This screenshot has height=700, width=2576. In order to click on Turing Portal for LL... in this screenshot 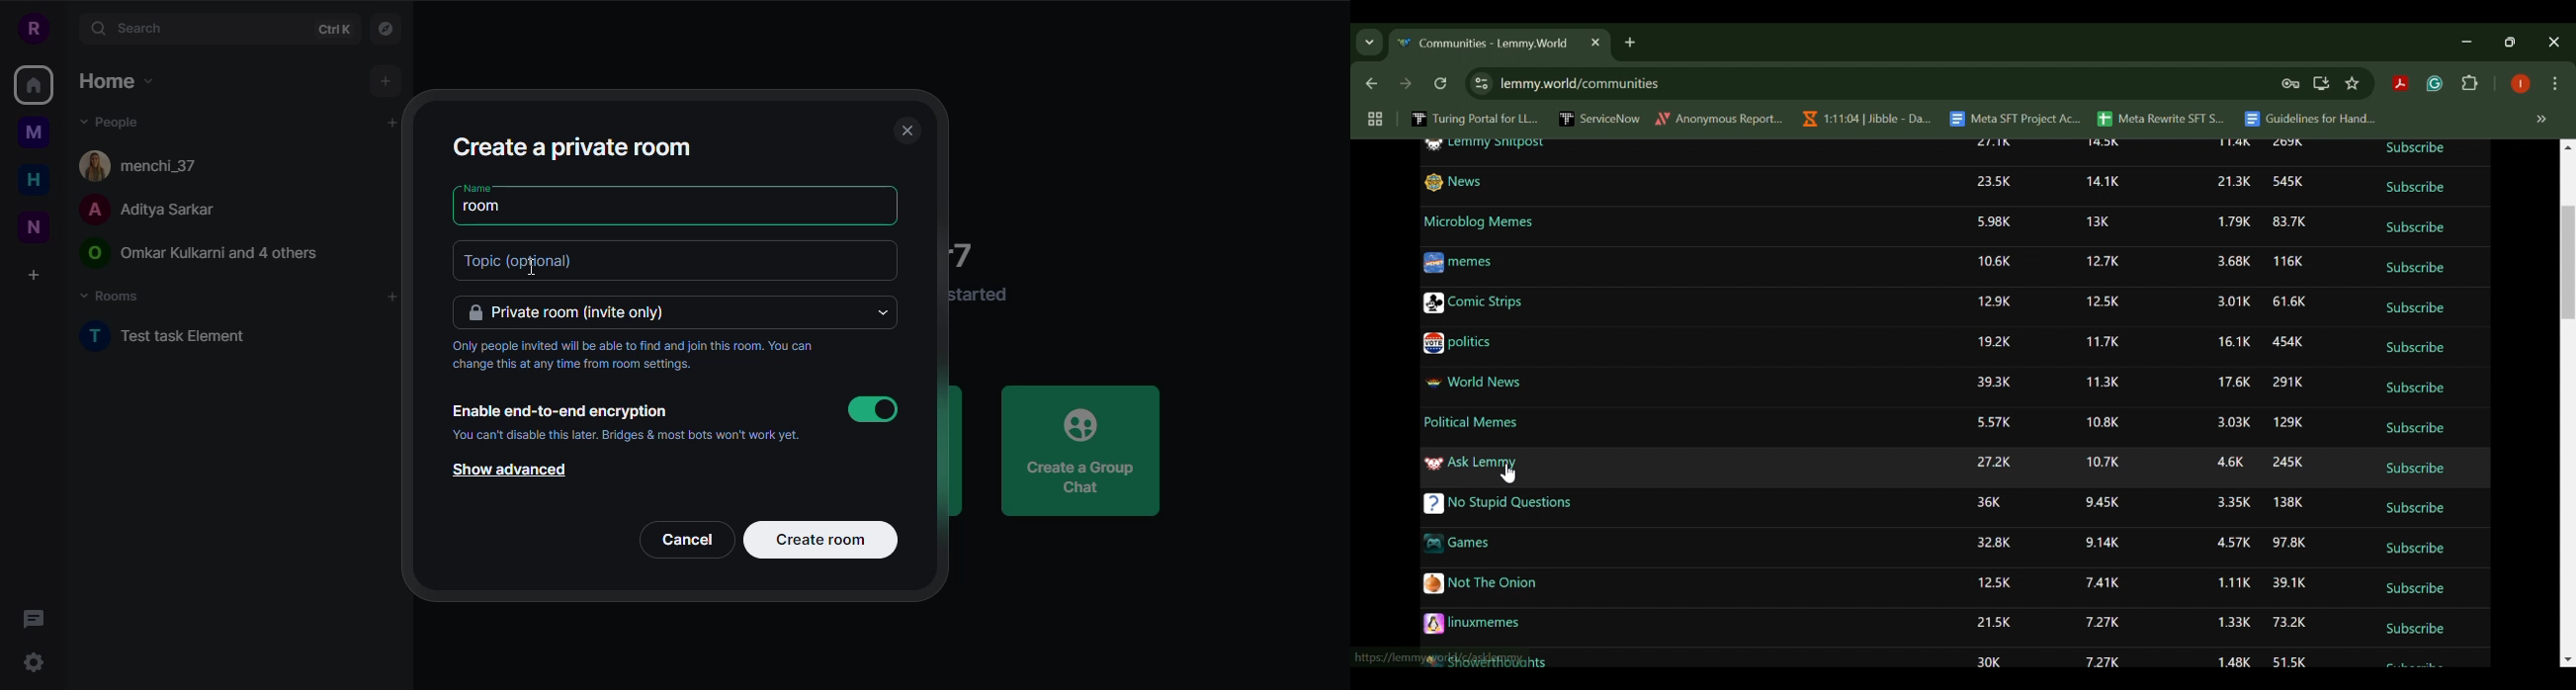, I will do `click(1475, 121)`.